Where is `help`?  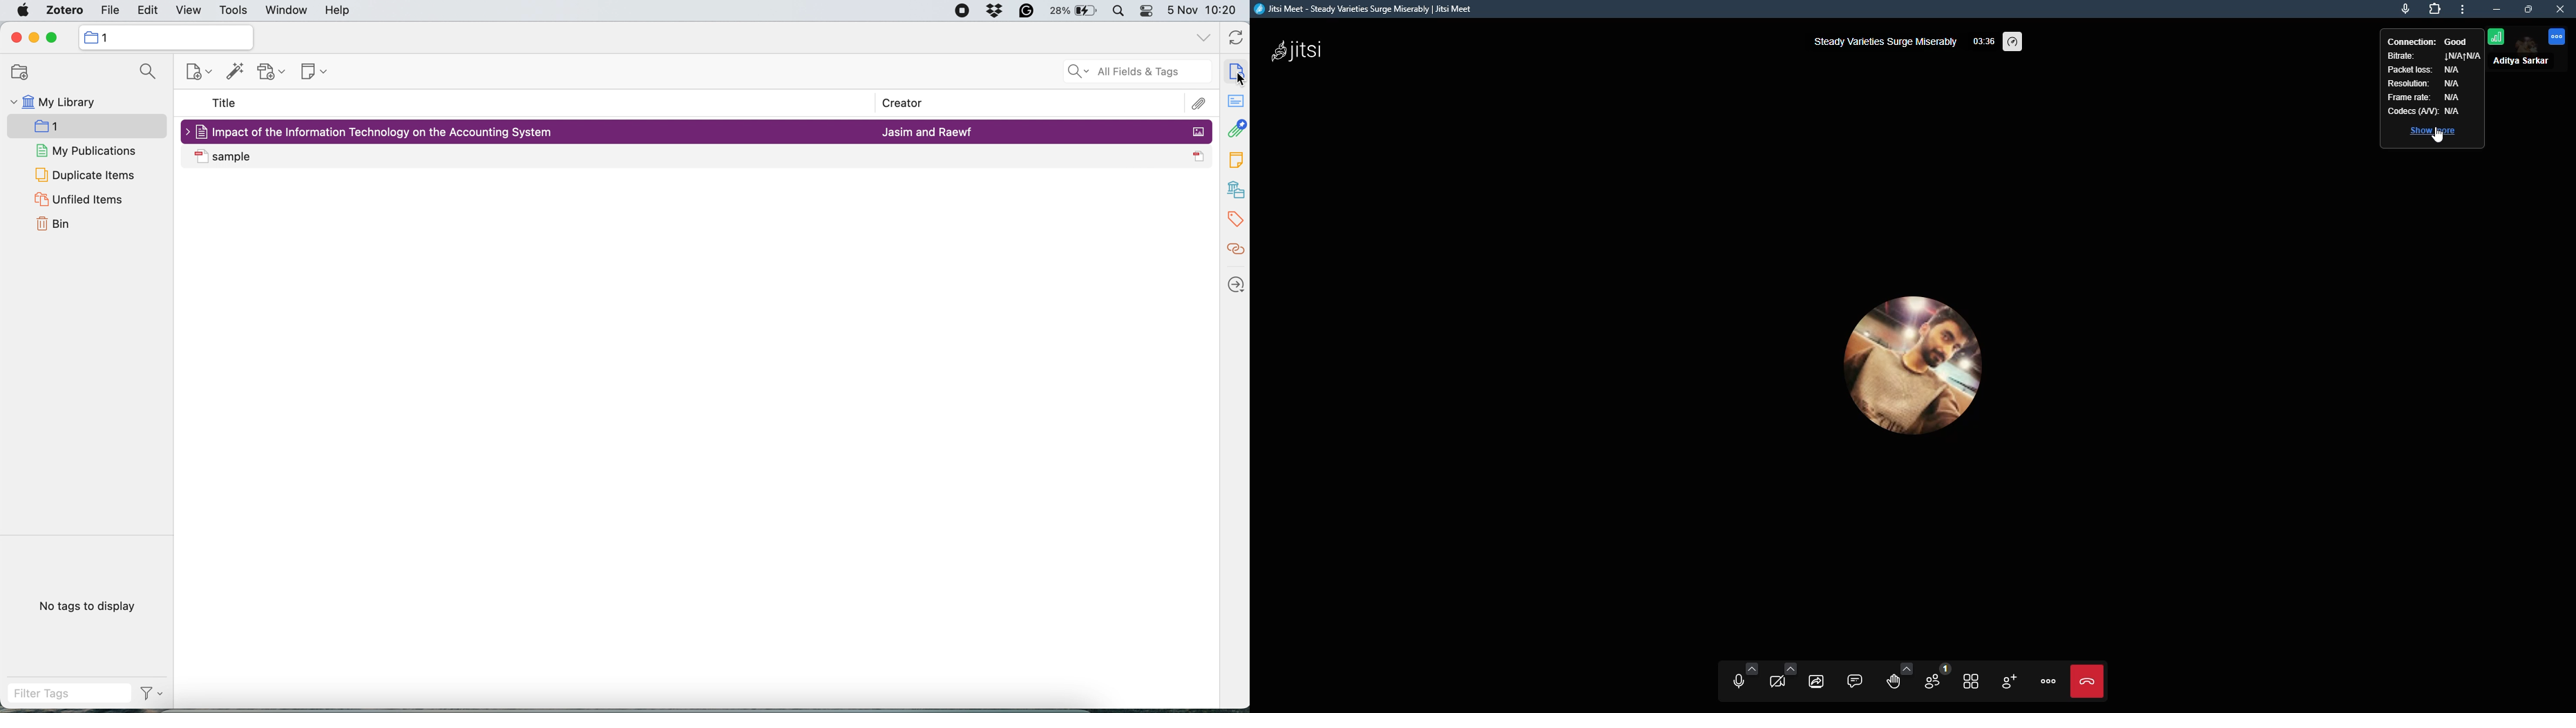
help is located at coordinates (340, 11).